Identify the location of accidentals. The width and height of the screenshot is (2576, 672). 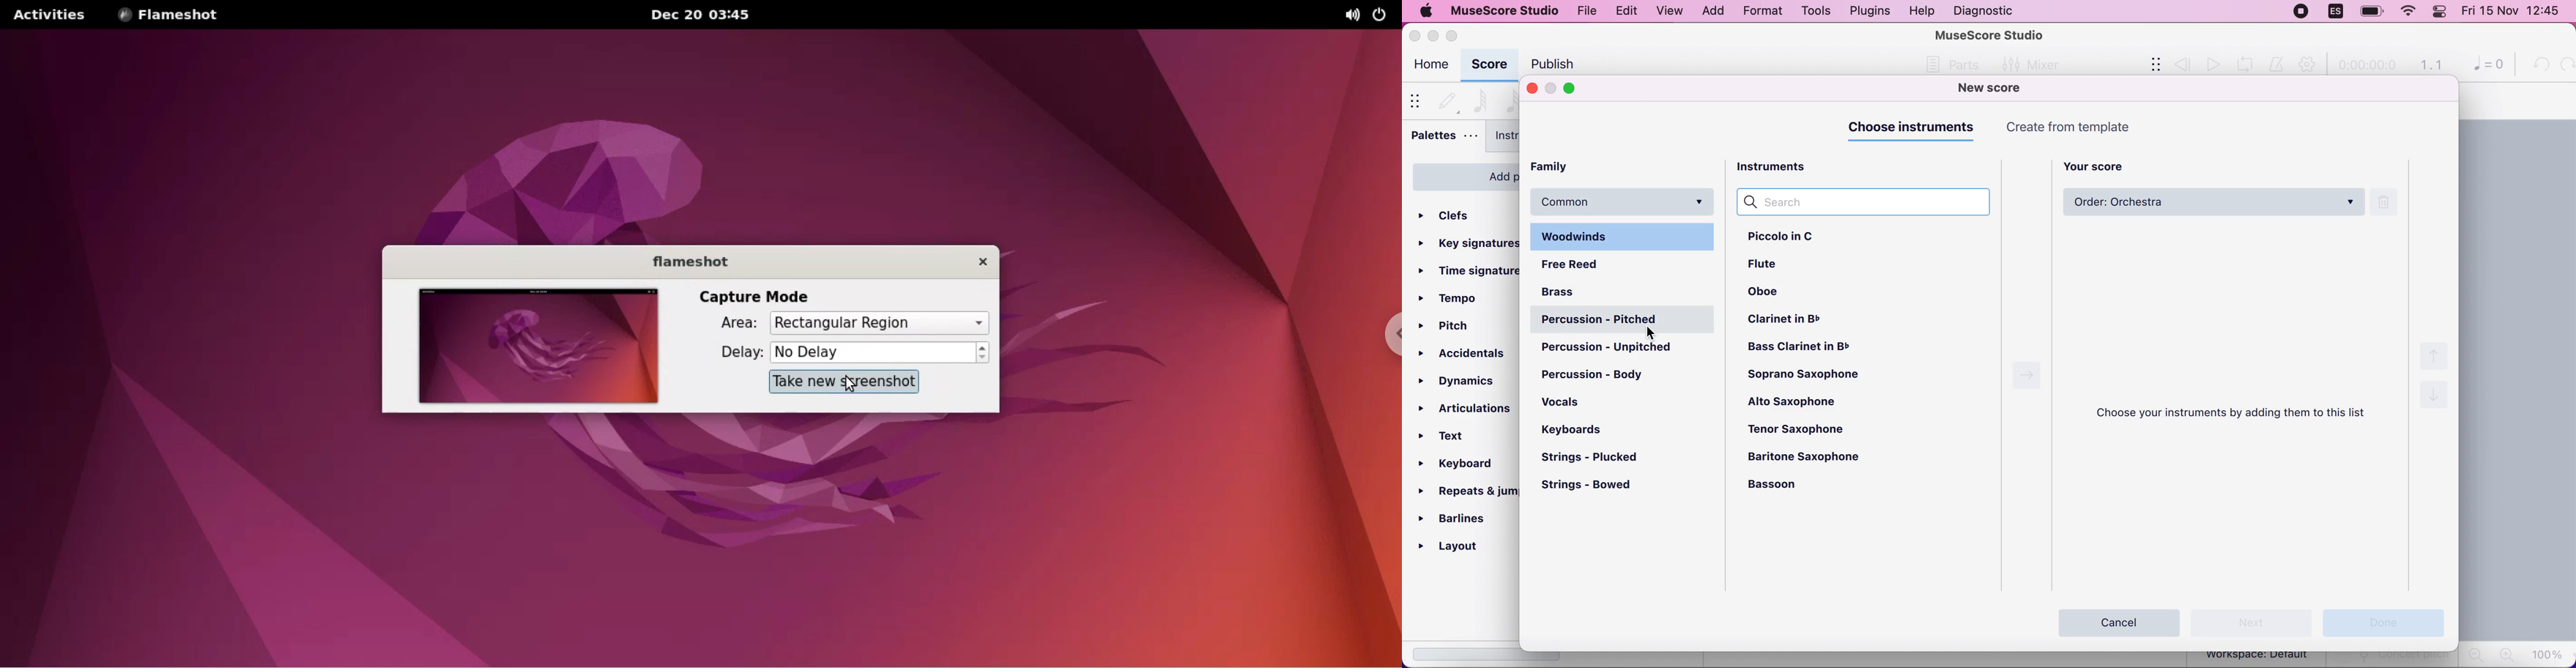
(1464, 354).